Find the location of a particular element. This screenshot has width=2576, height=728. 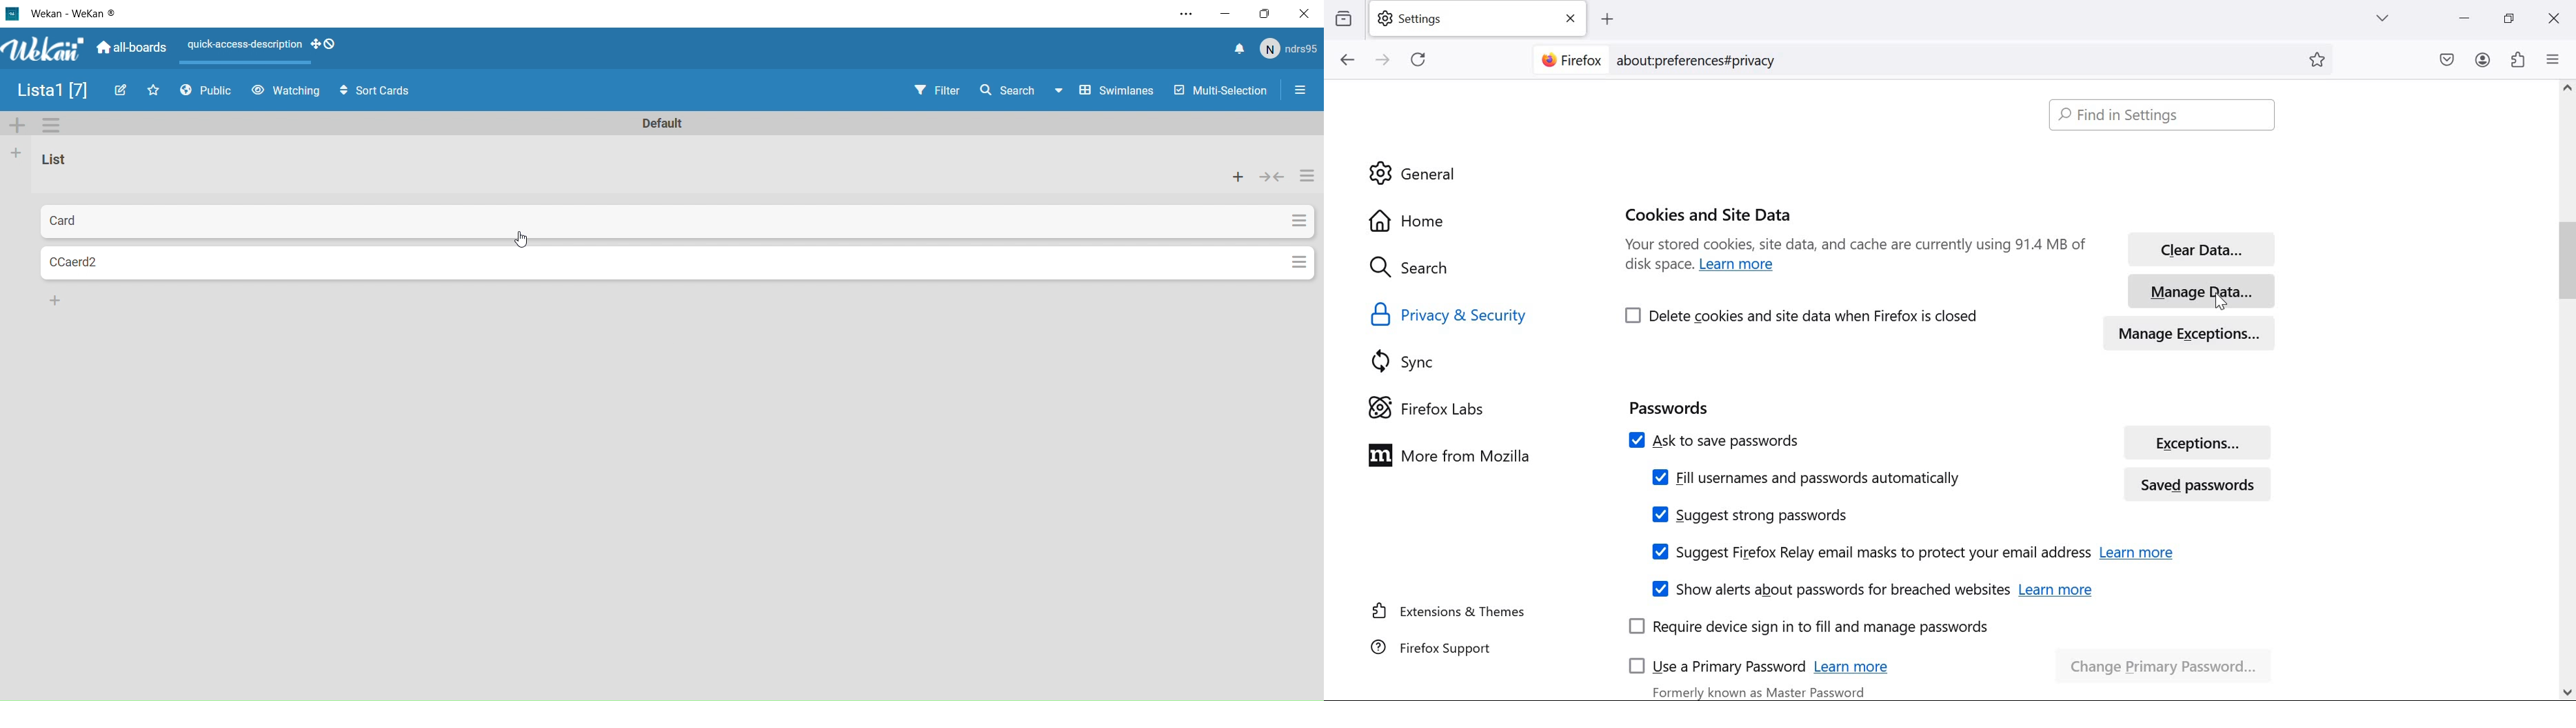

Ask to save passwords is located at coordinates (1854, 439).